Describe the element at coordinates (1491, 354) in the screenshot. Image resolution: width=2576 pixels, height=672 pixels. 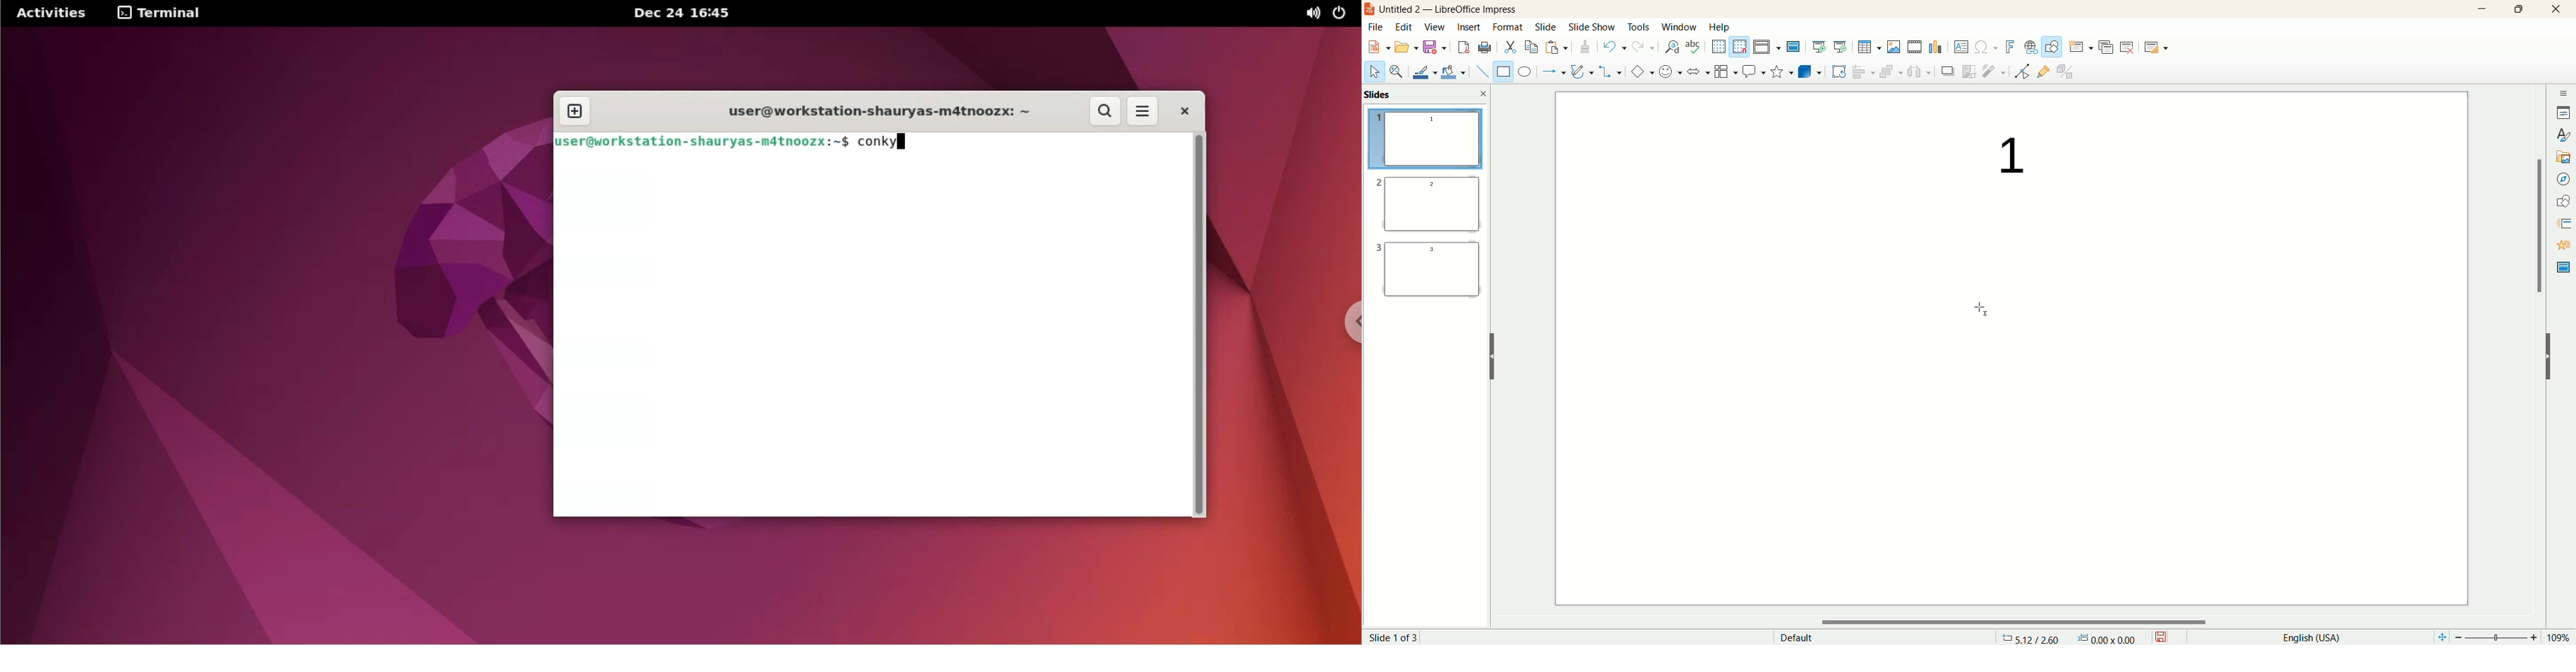
I see `hide` at that location.